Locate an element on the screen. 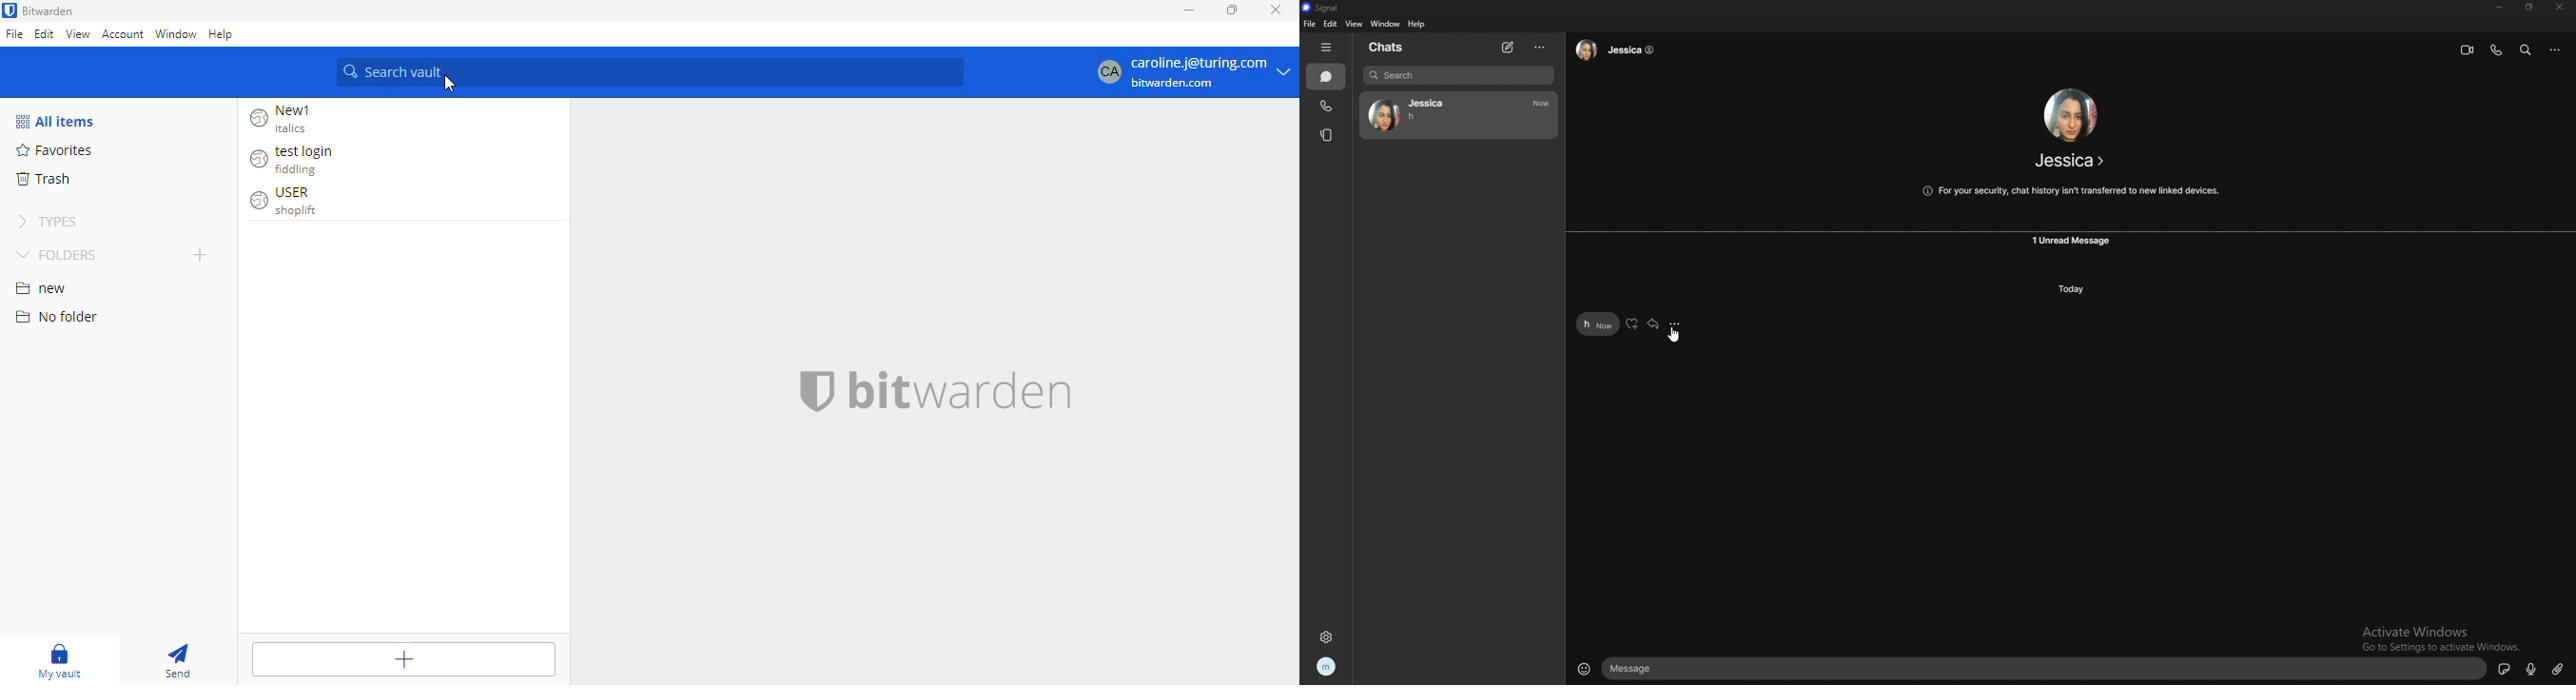 The image size is (2576, 700). calls is located at coordinates (1324, 106).